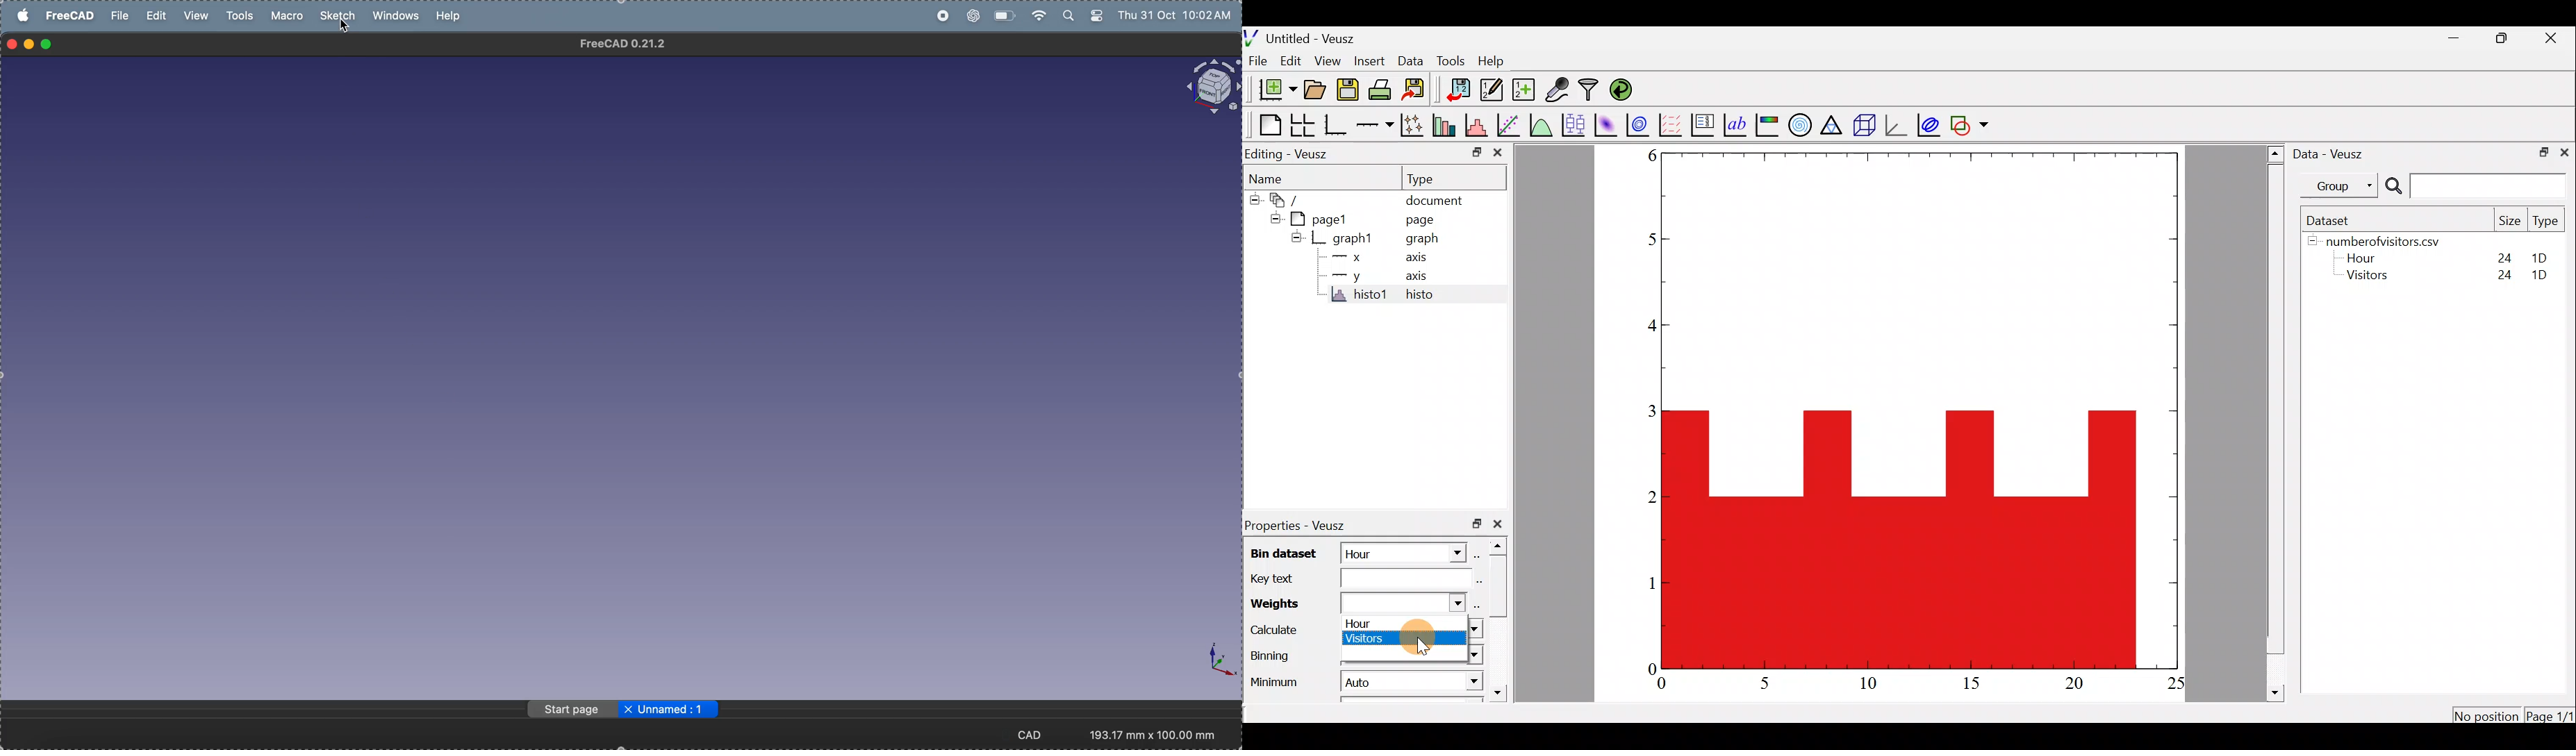  What do you see at coordinates (1275, 631) in the screenshot?
I see `Calculate` at bounding box center [1275, 631].